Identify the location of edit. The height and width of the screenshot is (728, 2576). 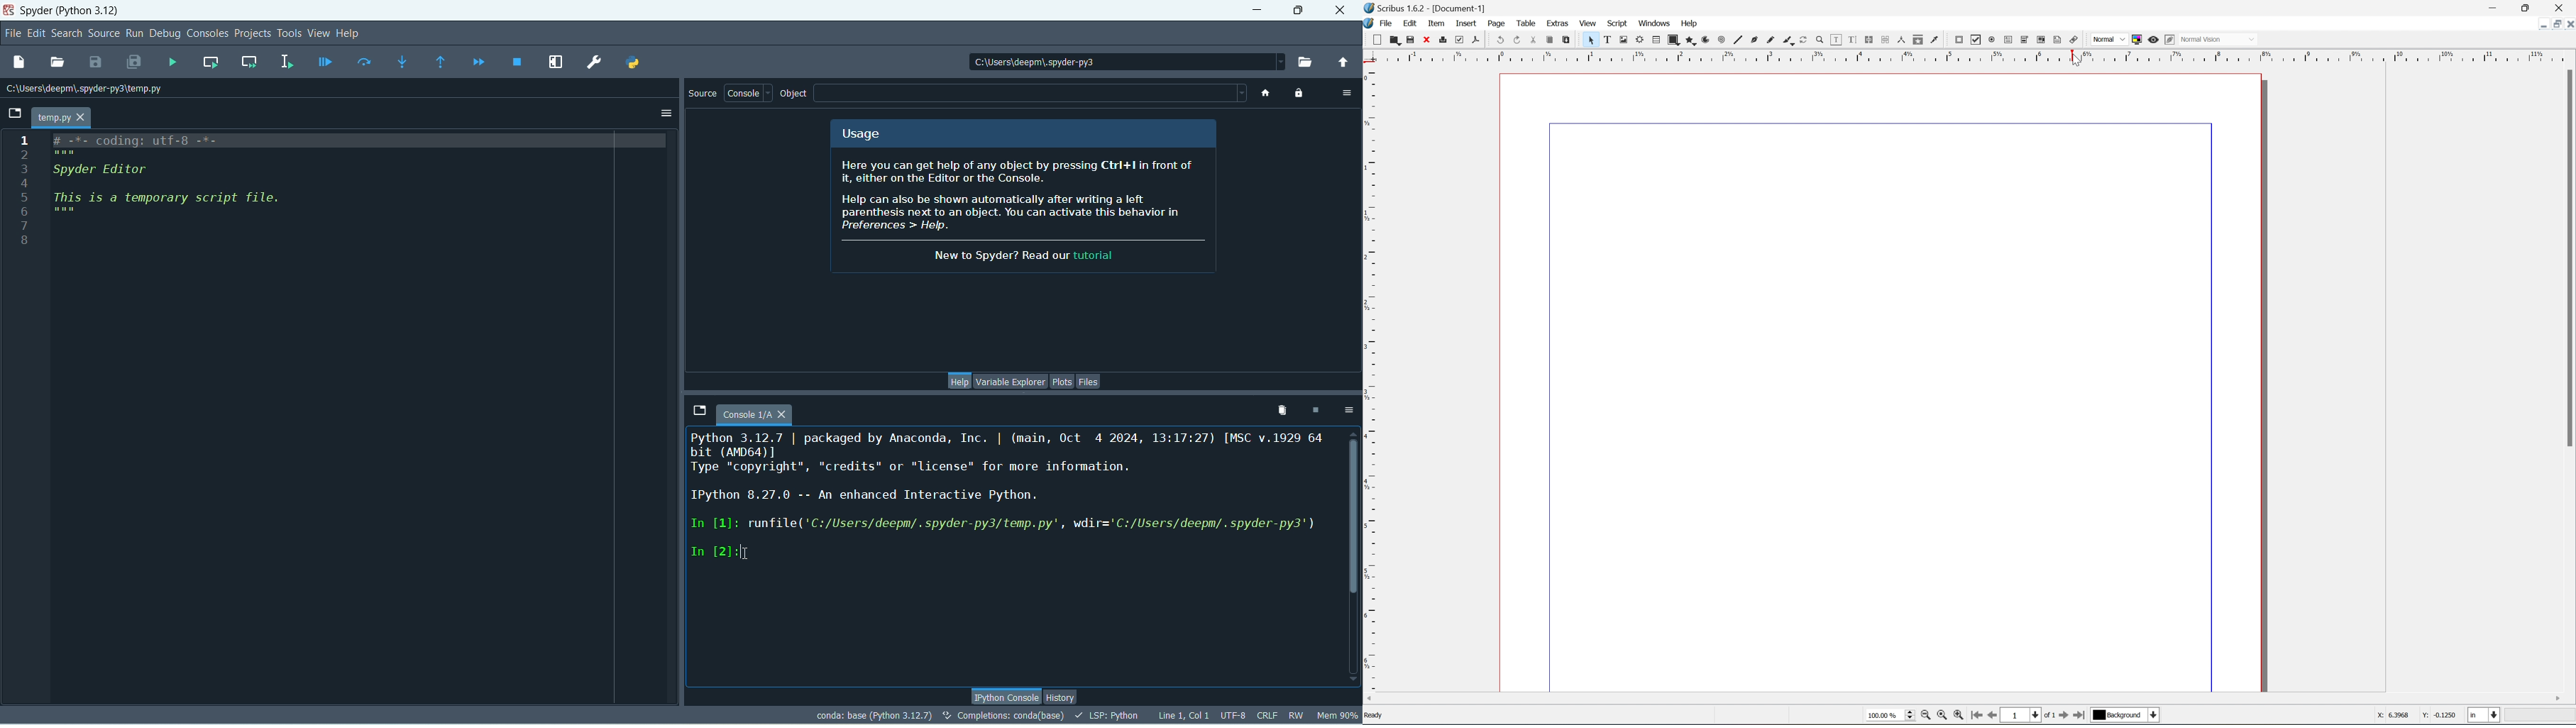
(1407, 22).